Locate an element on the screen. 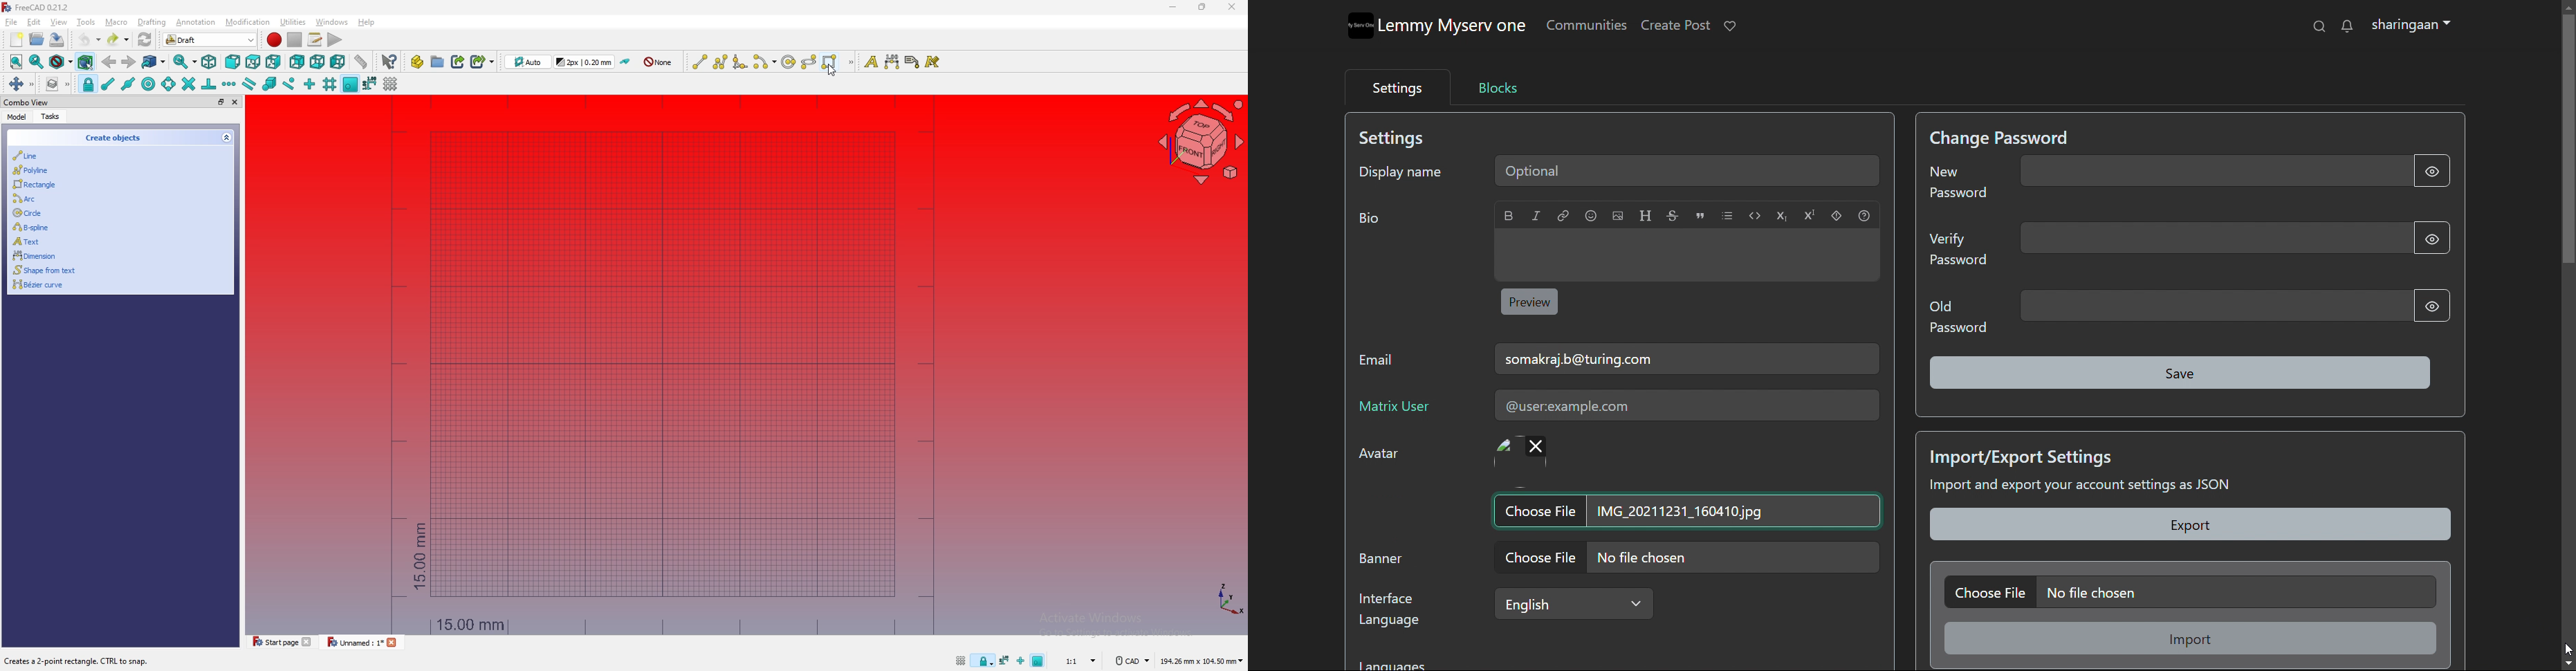  snap intersection is located at coordinates (187, 84).